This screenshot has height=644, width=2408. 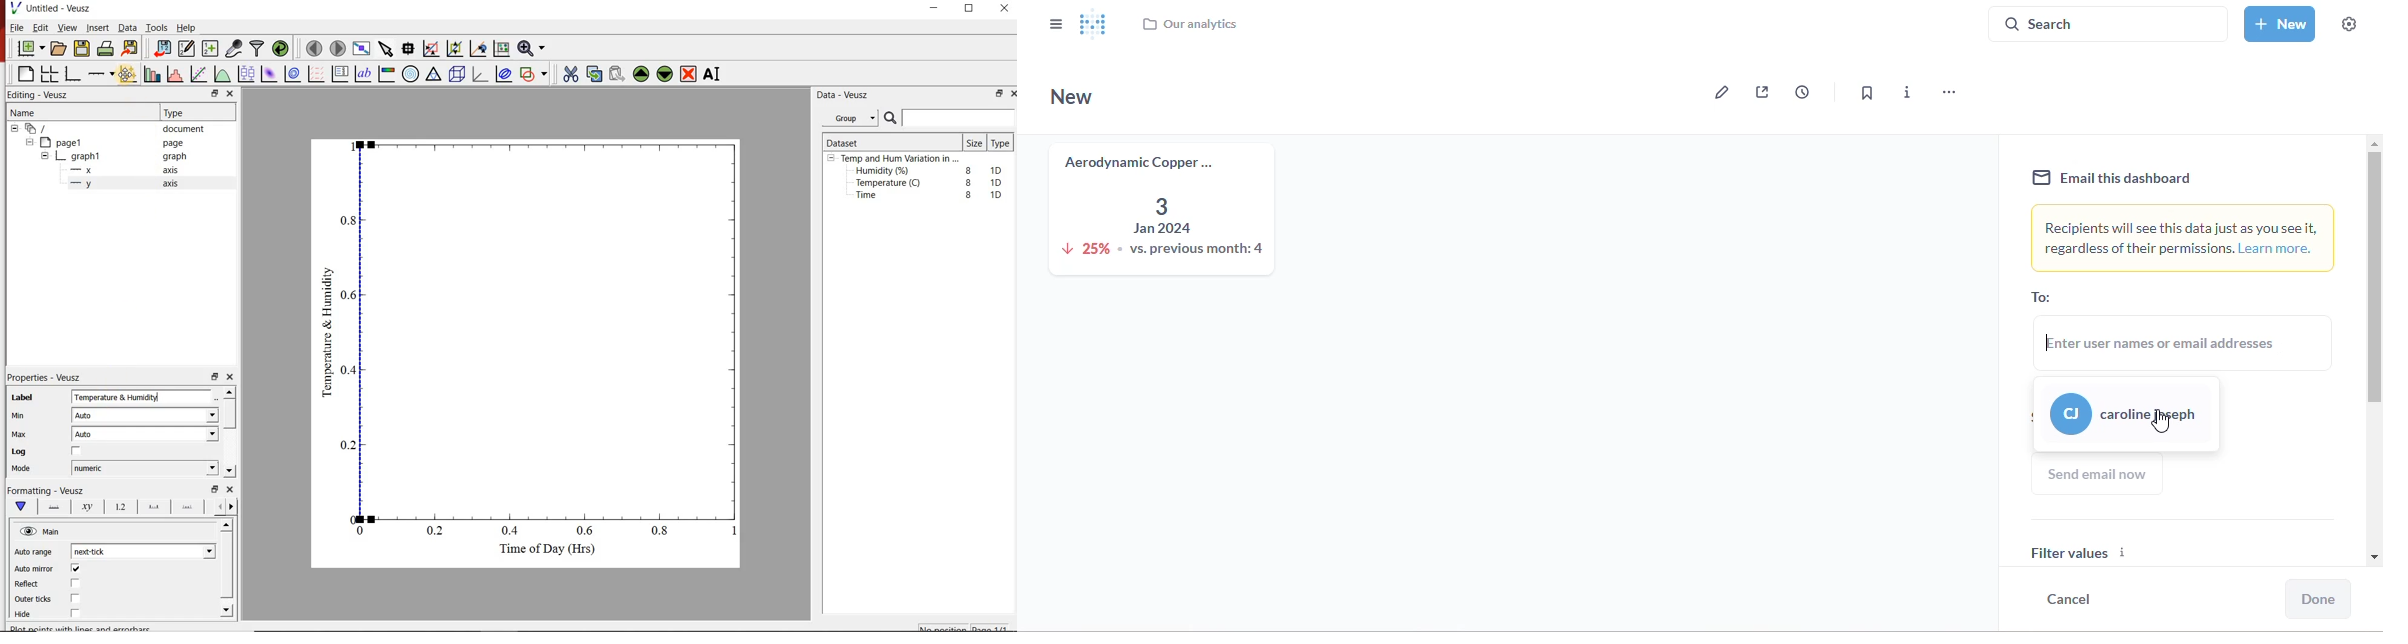 What do you see at coordinates (31, 395) in the screenshot?
I see `Label` at bounding box center [31, 395].